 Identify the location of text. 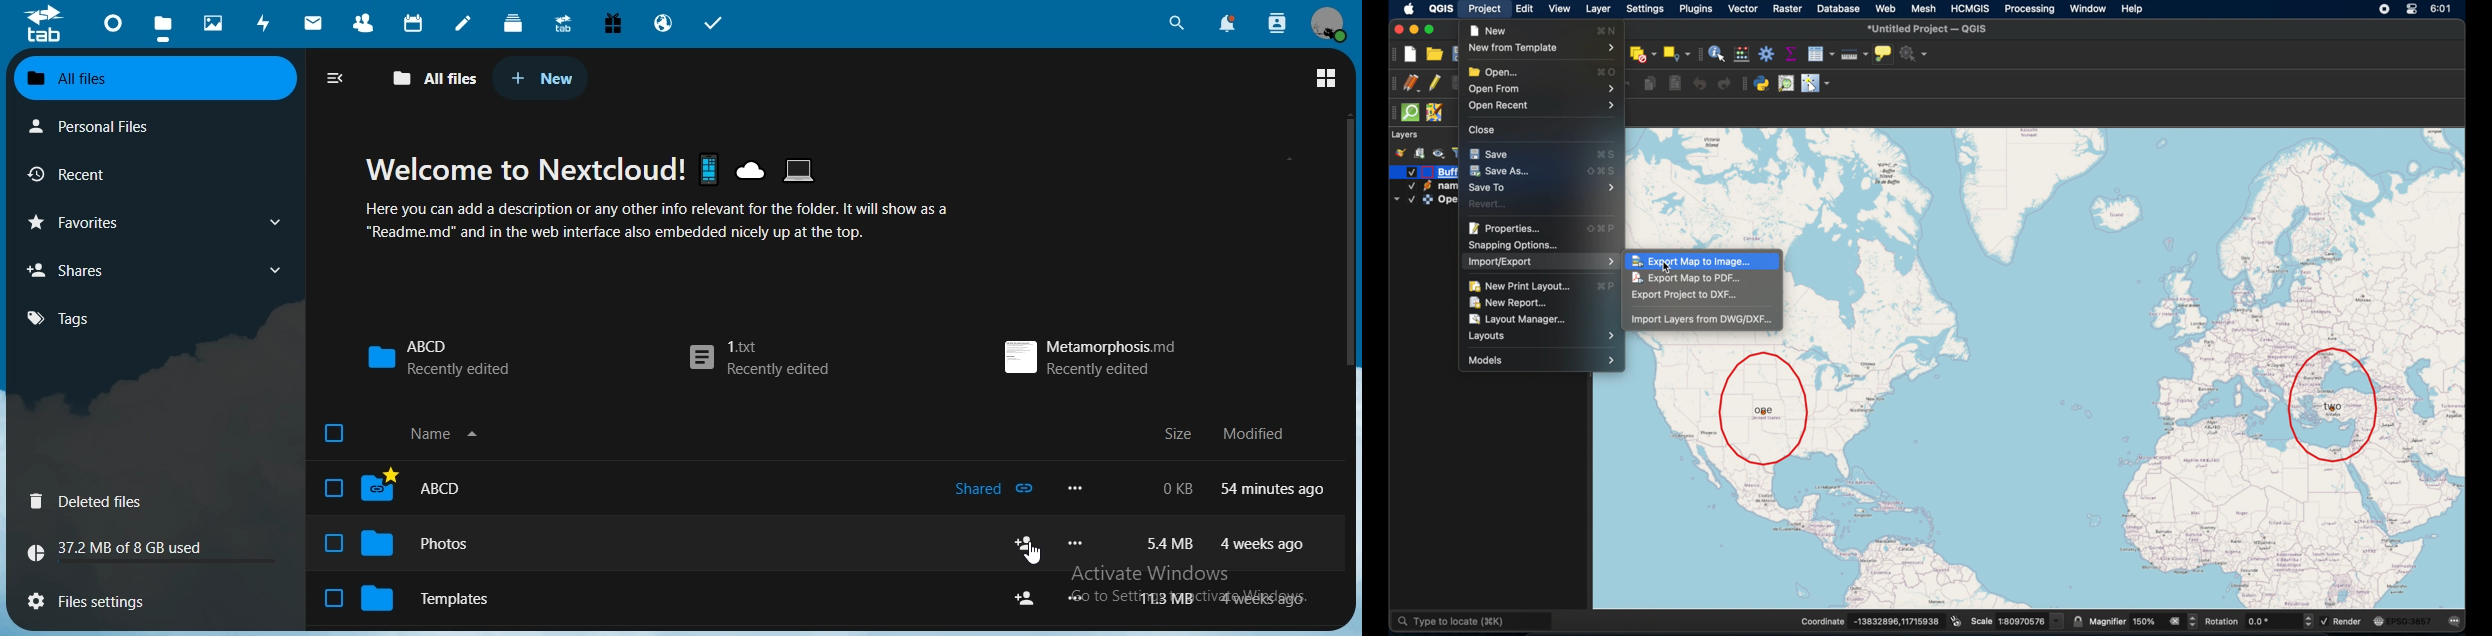
(1227, 599).